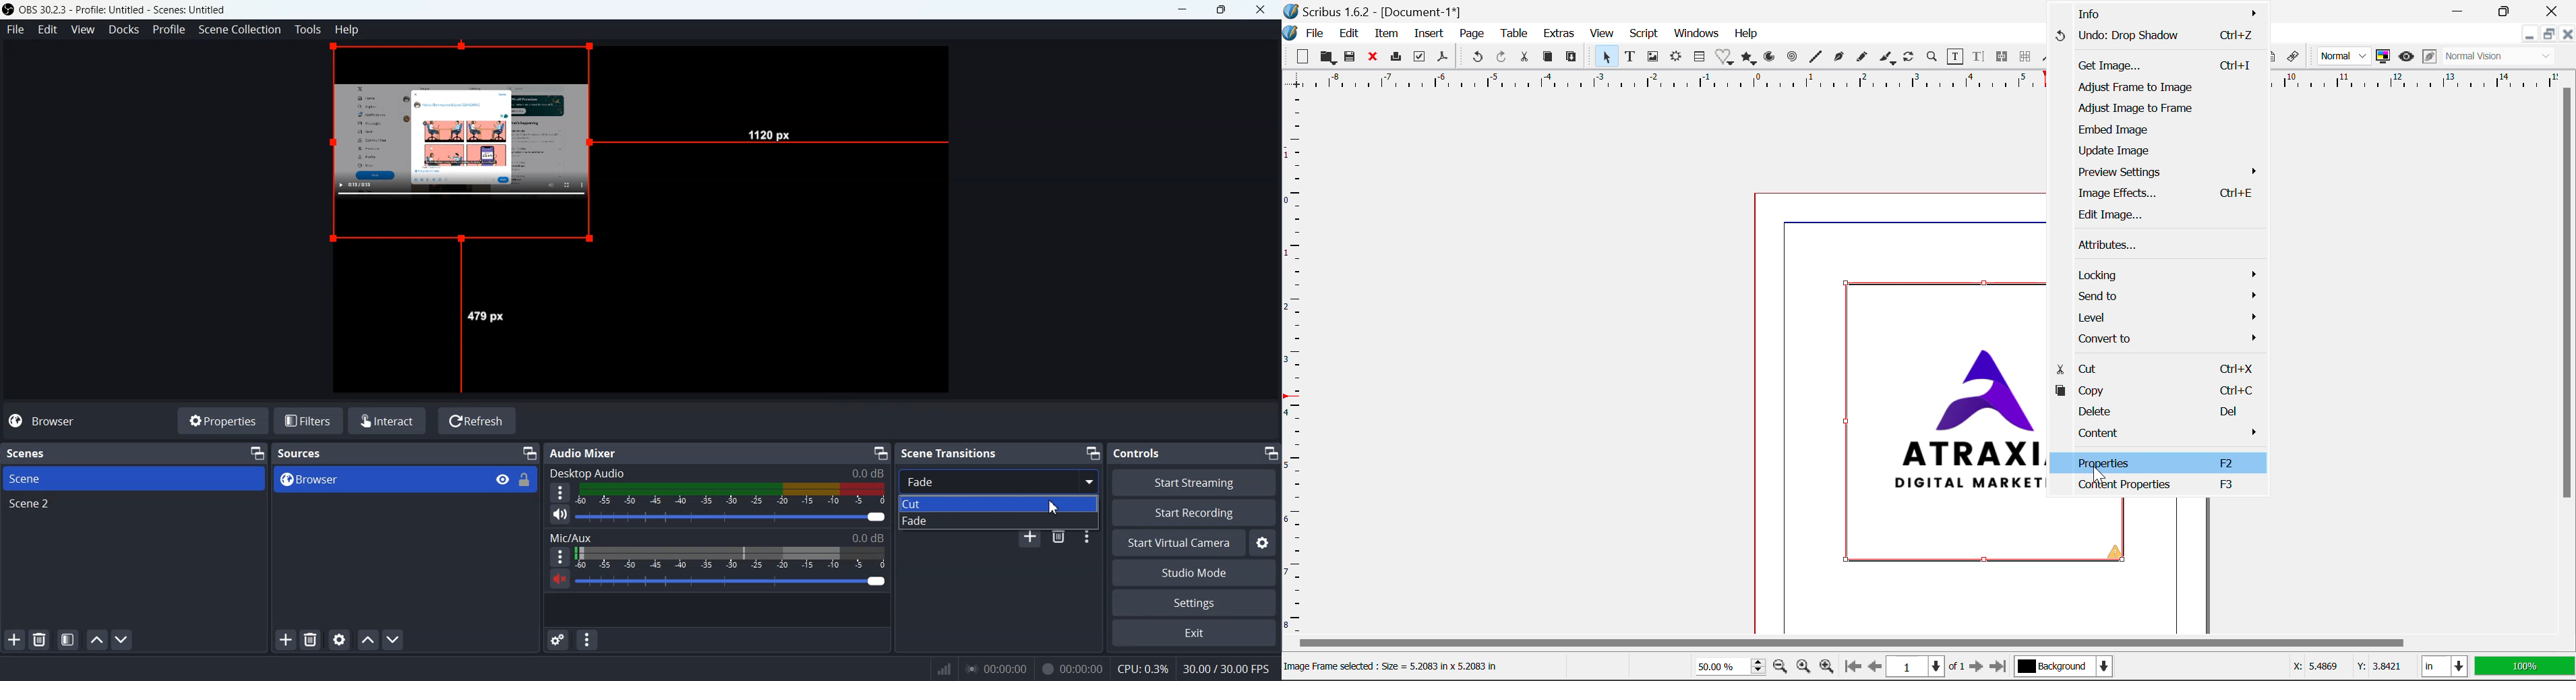  What do you see at coordinates (1794, 59) in the screenshot?
I see `Spiral` at bounding box center [1794, 59].